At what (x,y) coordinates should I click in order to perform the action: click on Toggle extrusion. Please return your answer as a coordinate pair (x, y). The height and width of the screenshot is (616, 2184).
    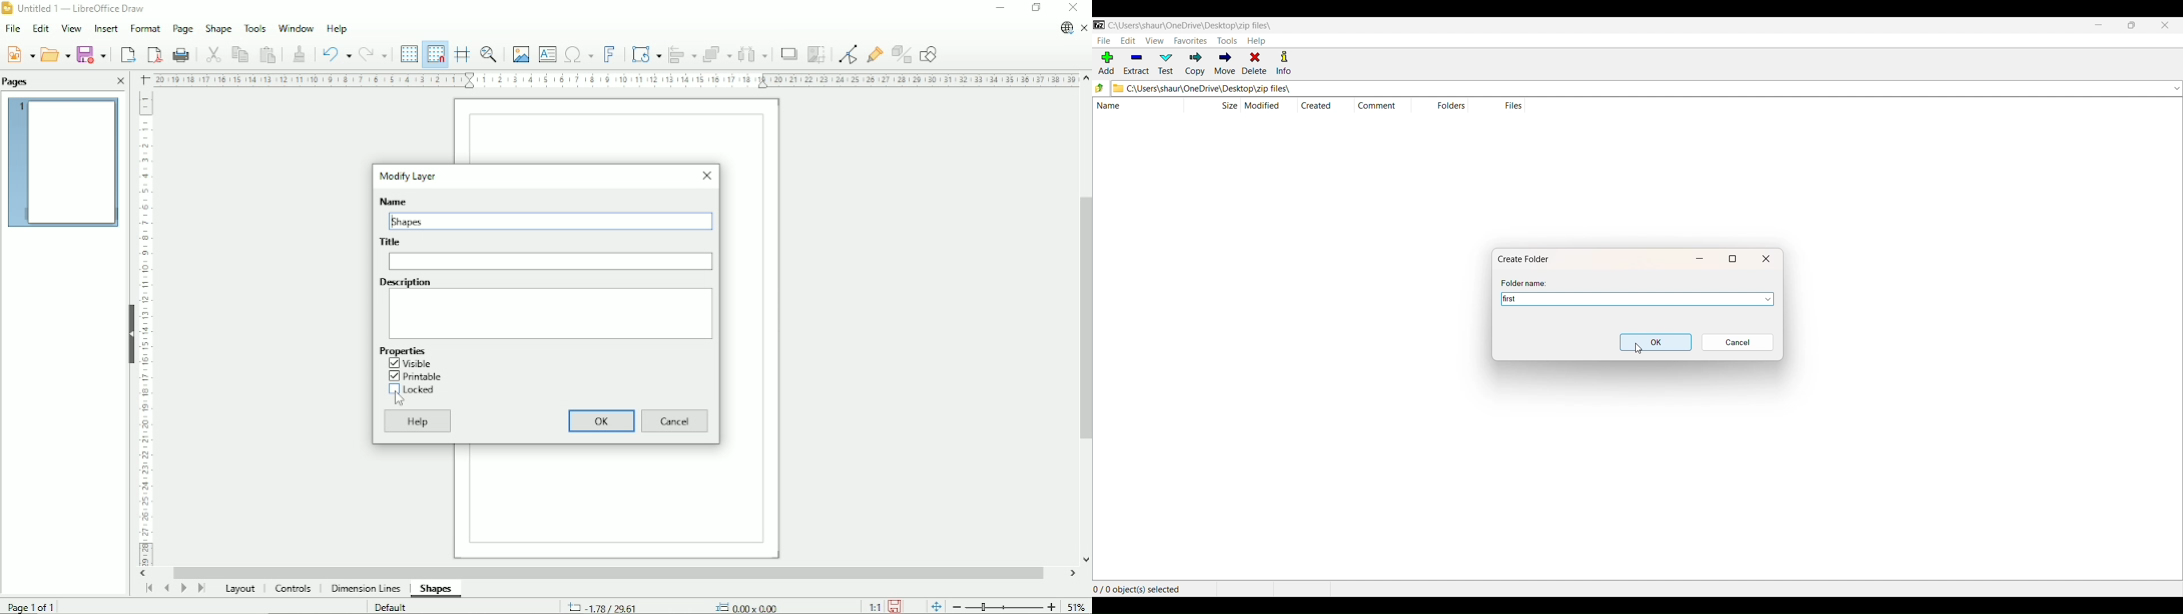
    Looking at the image, I should click on (901, 55).